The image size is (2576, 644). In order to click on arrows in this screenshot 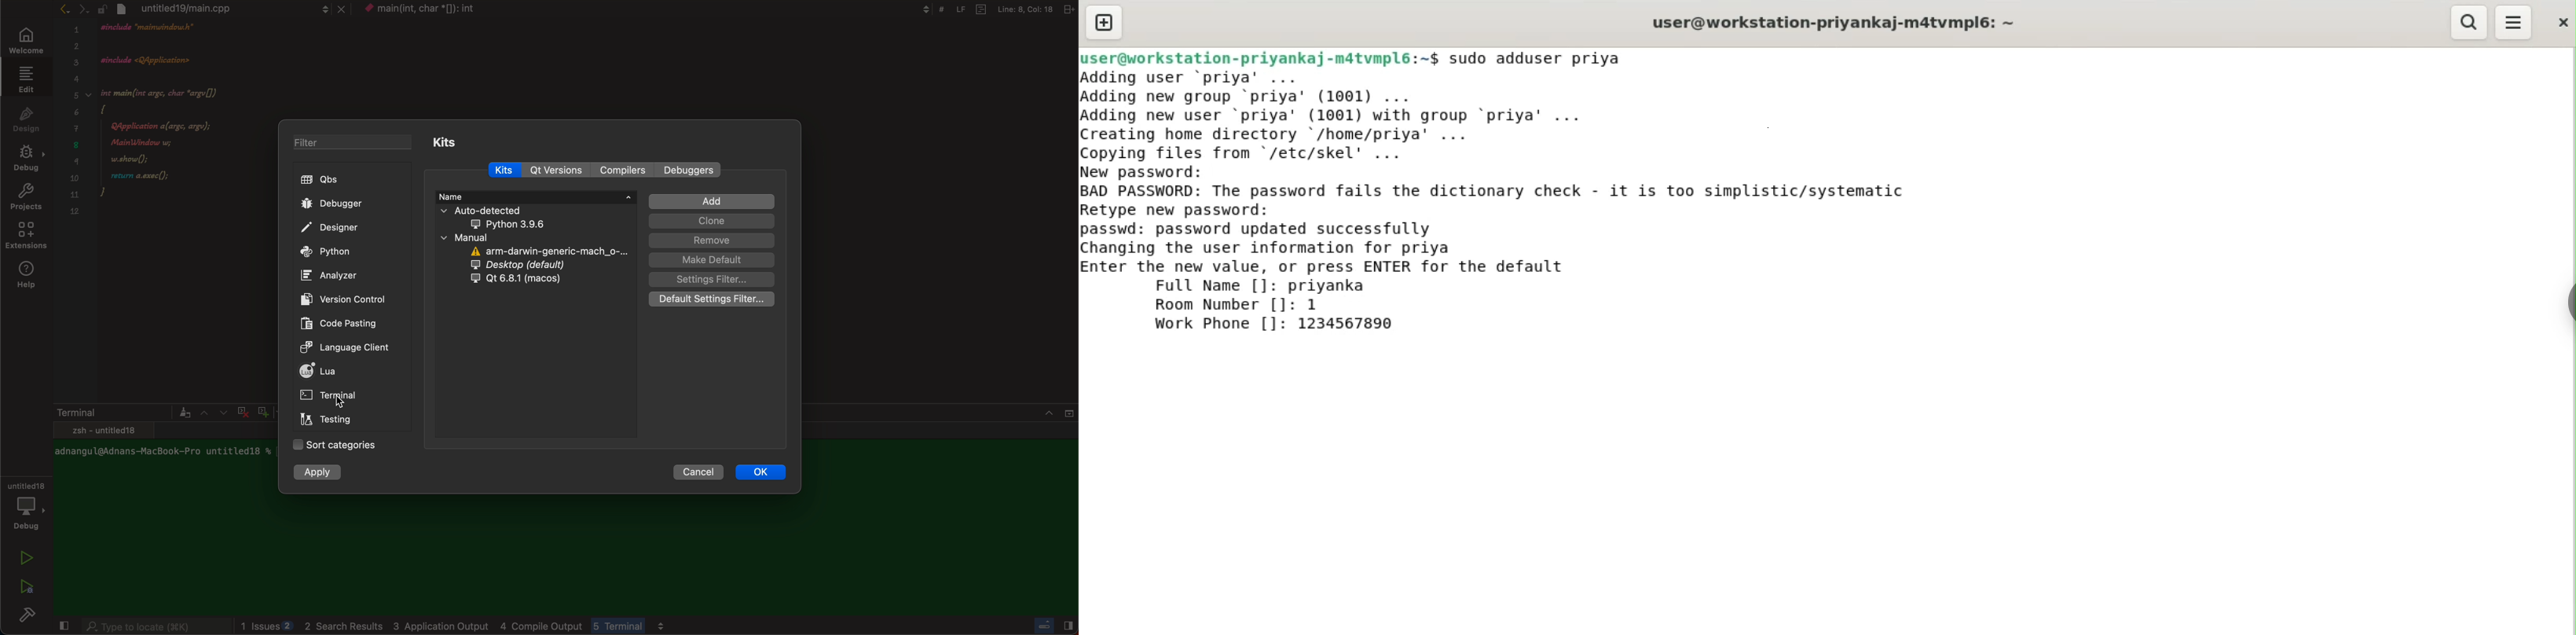, I will do `click(73, 9)`.